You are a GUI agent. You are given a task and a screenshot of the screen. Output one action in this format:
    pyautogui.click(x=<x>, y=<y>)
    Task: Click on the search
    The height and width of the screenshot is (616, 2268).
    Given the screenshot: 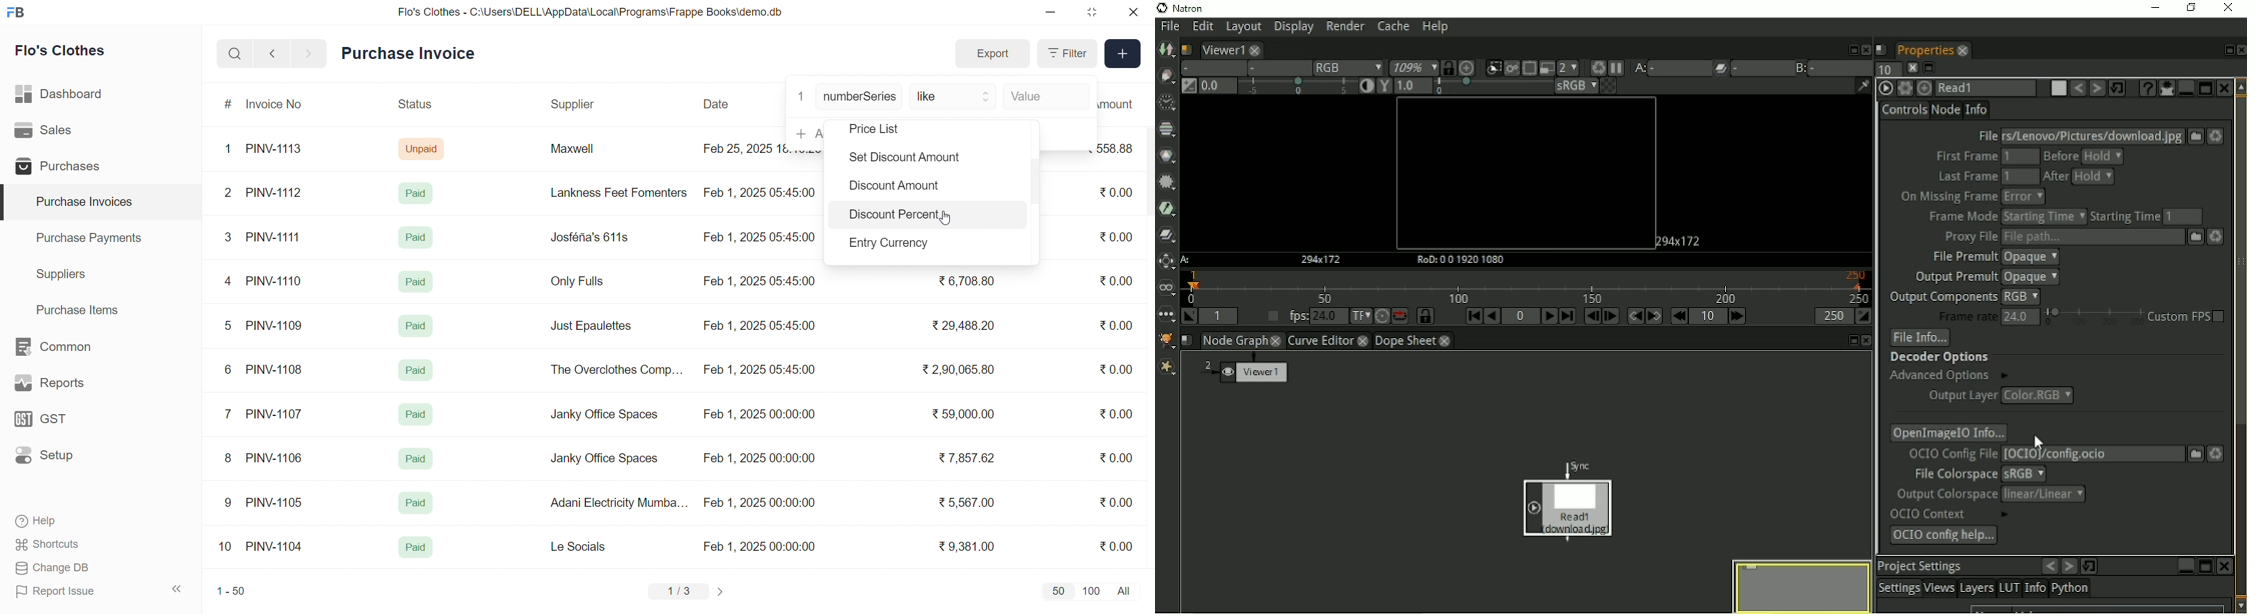 What is the action you would take?
    pyautogui.click(x=235, y=54)
    